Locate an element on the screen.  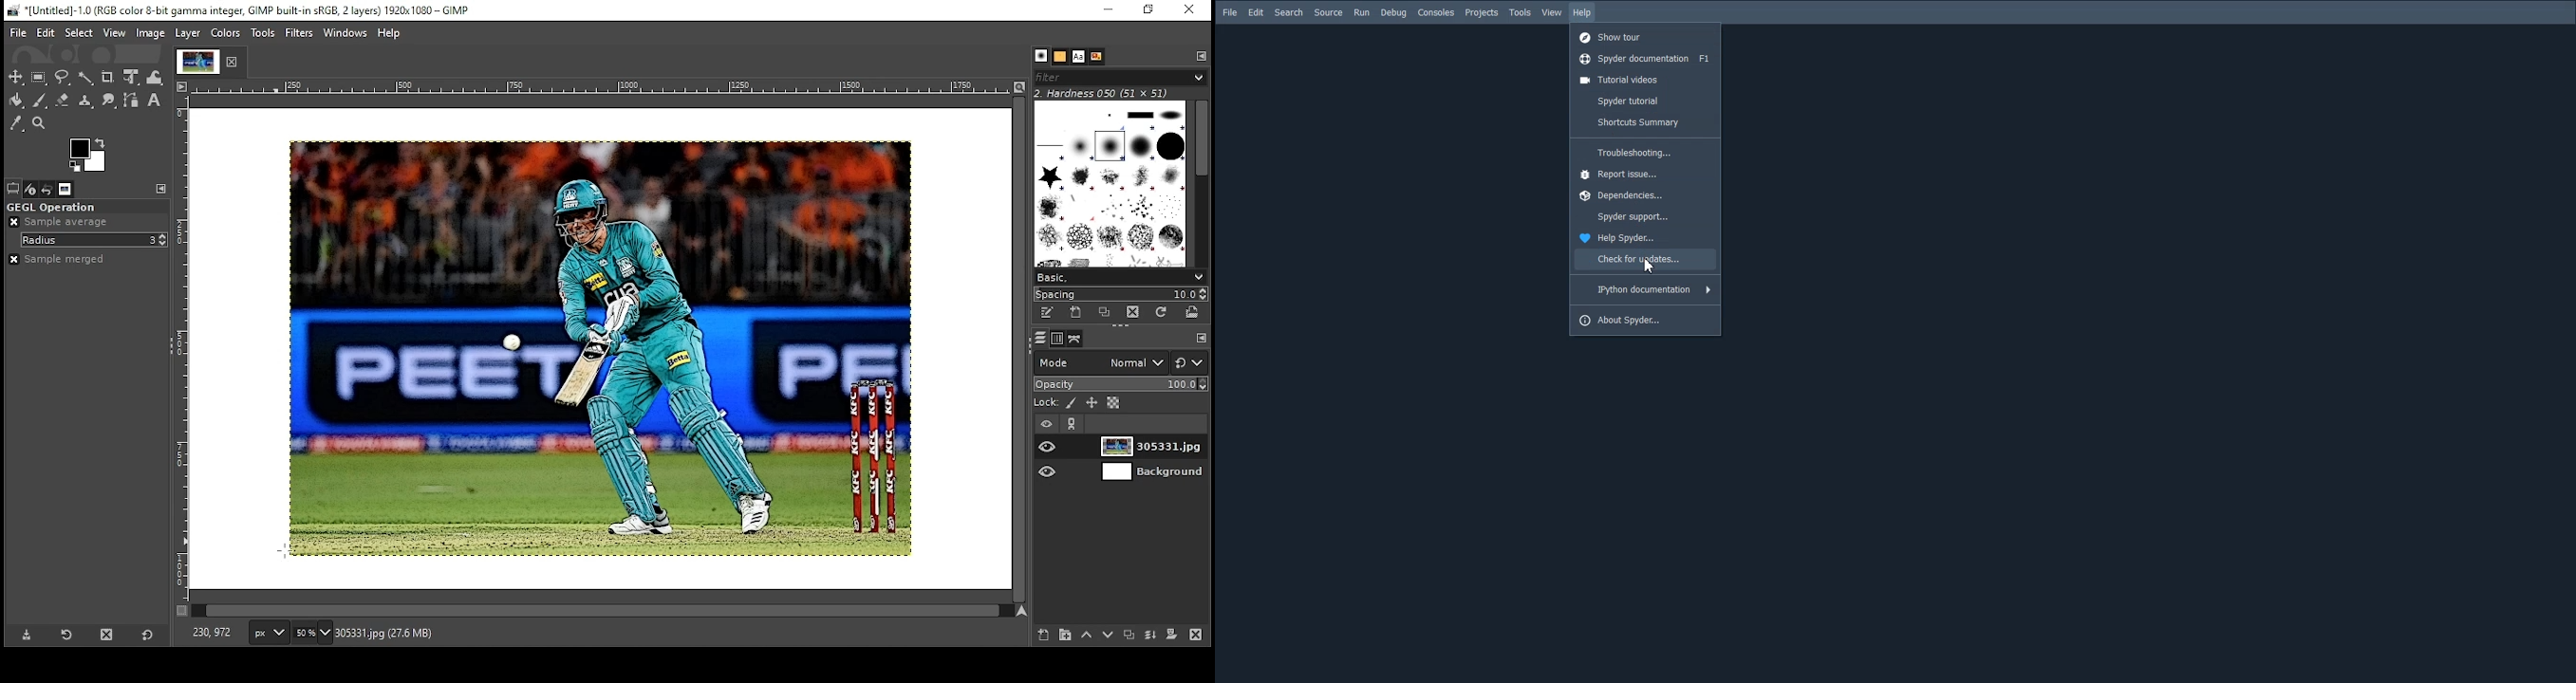
lock position and size is located at coordinates (1092, 403).